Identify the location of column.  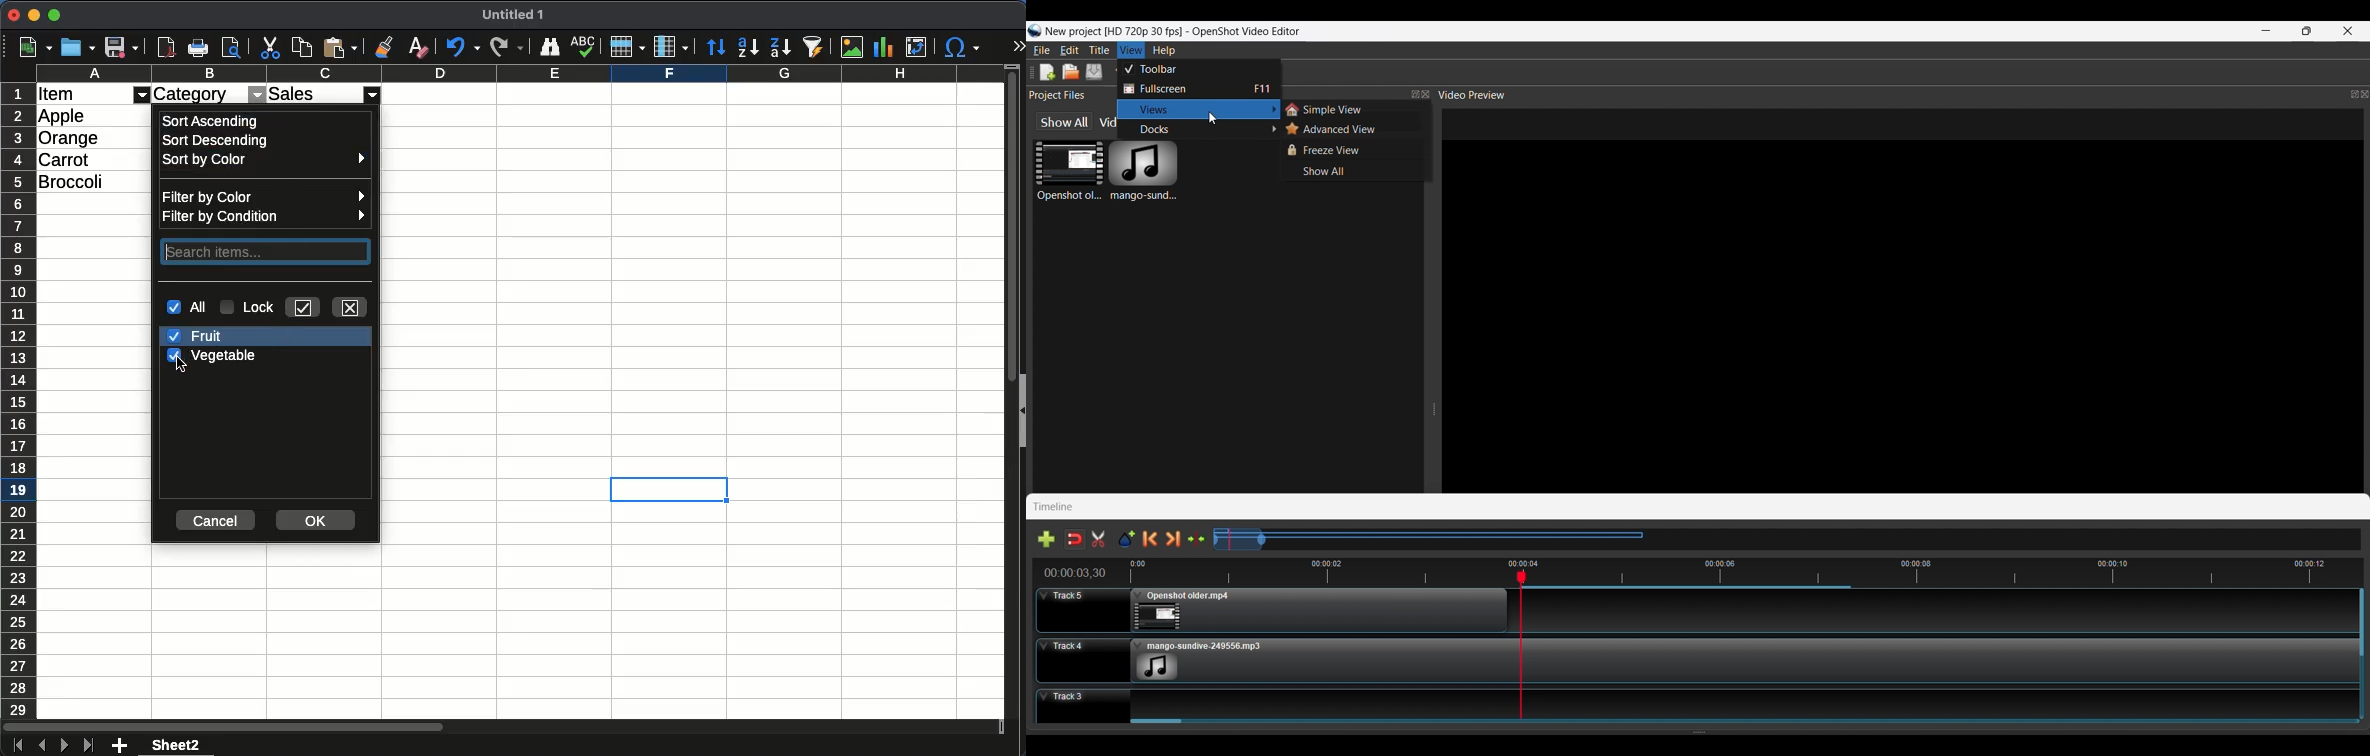
(670, 47).